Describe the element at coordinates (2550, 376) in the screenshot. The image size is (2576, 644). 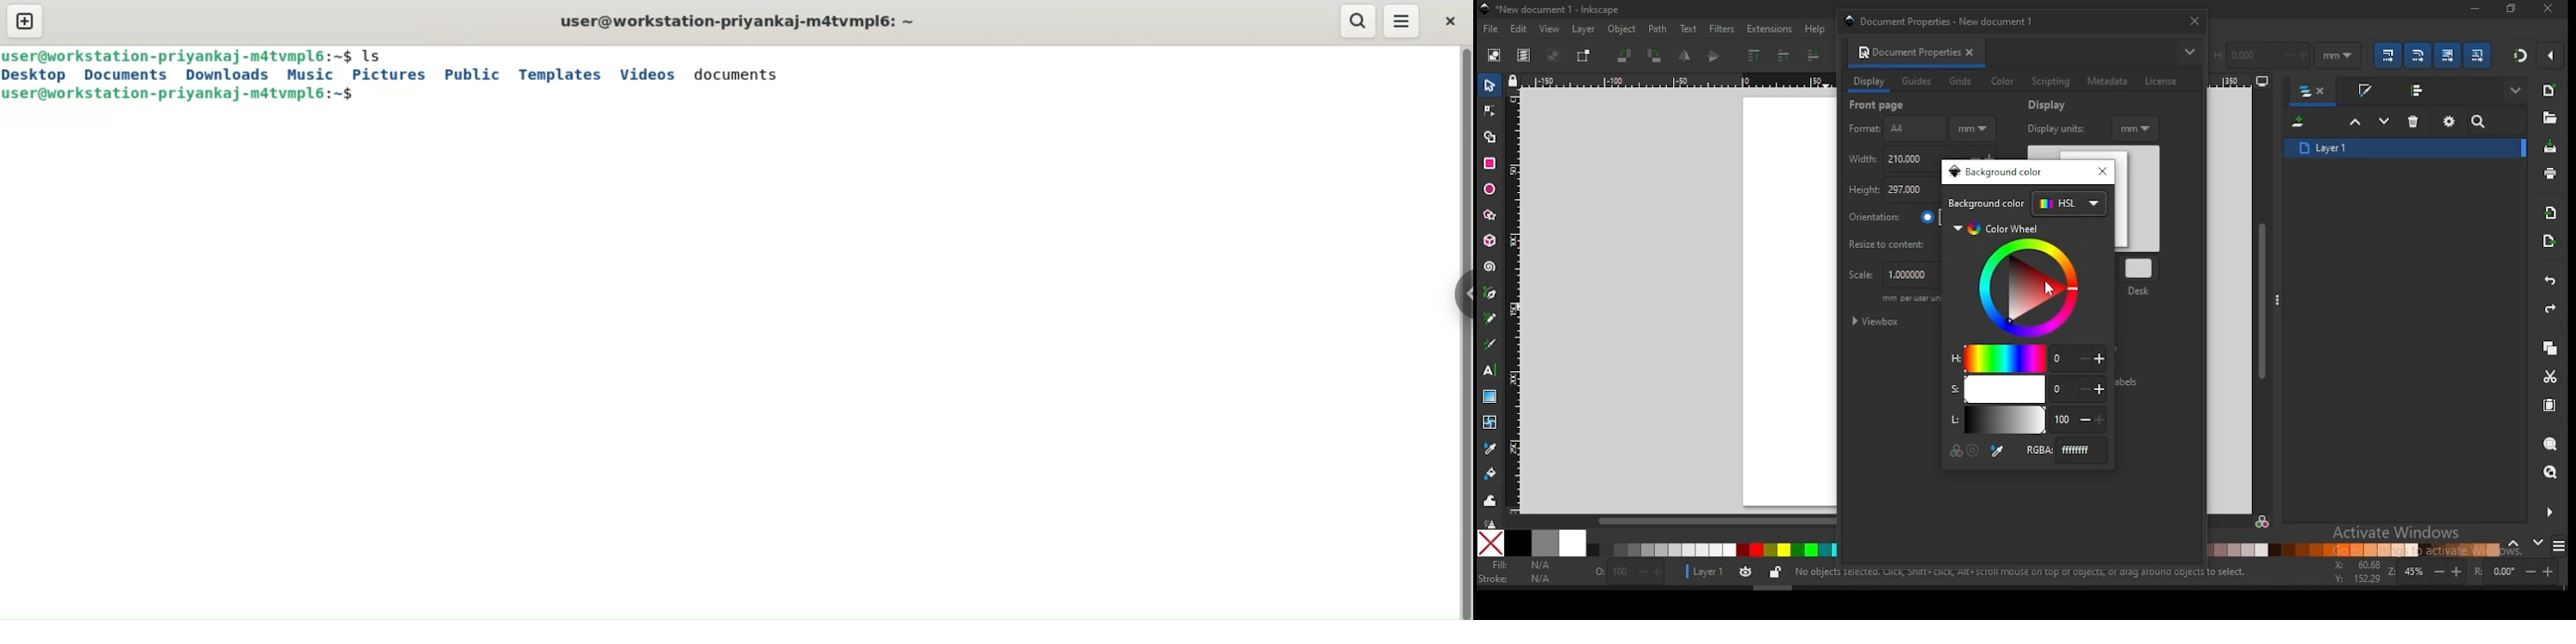
I see `cut` at that location.